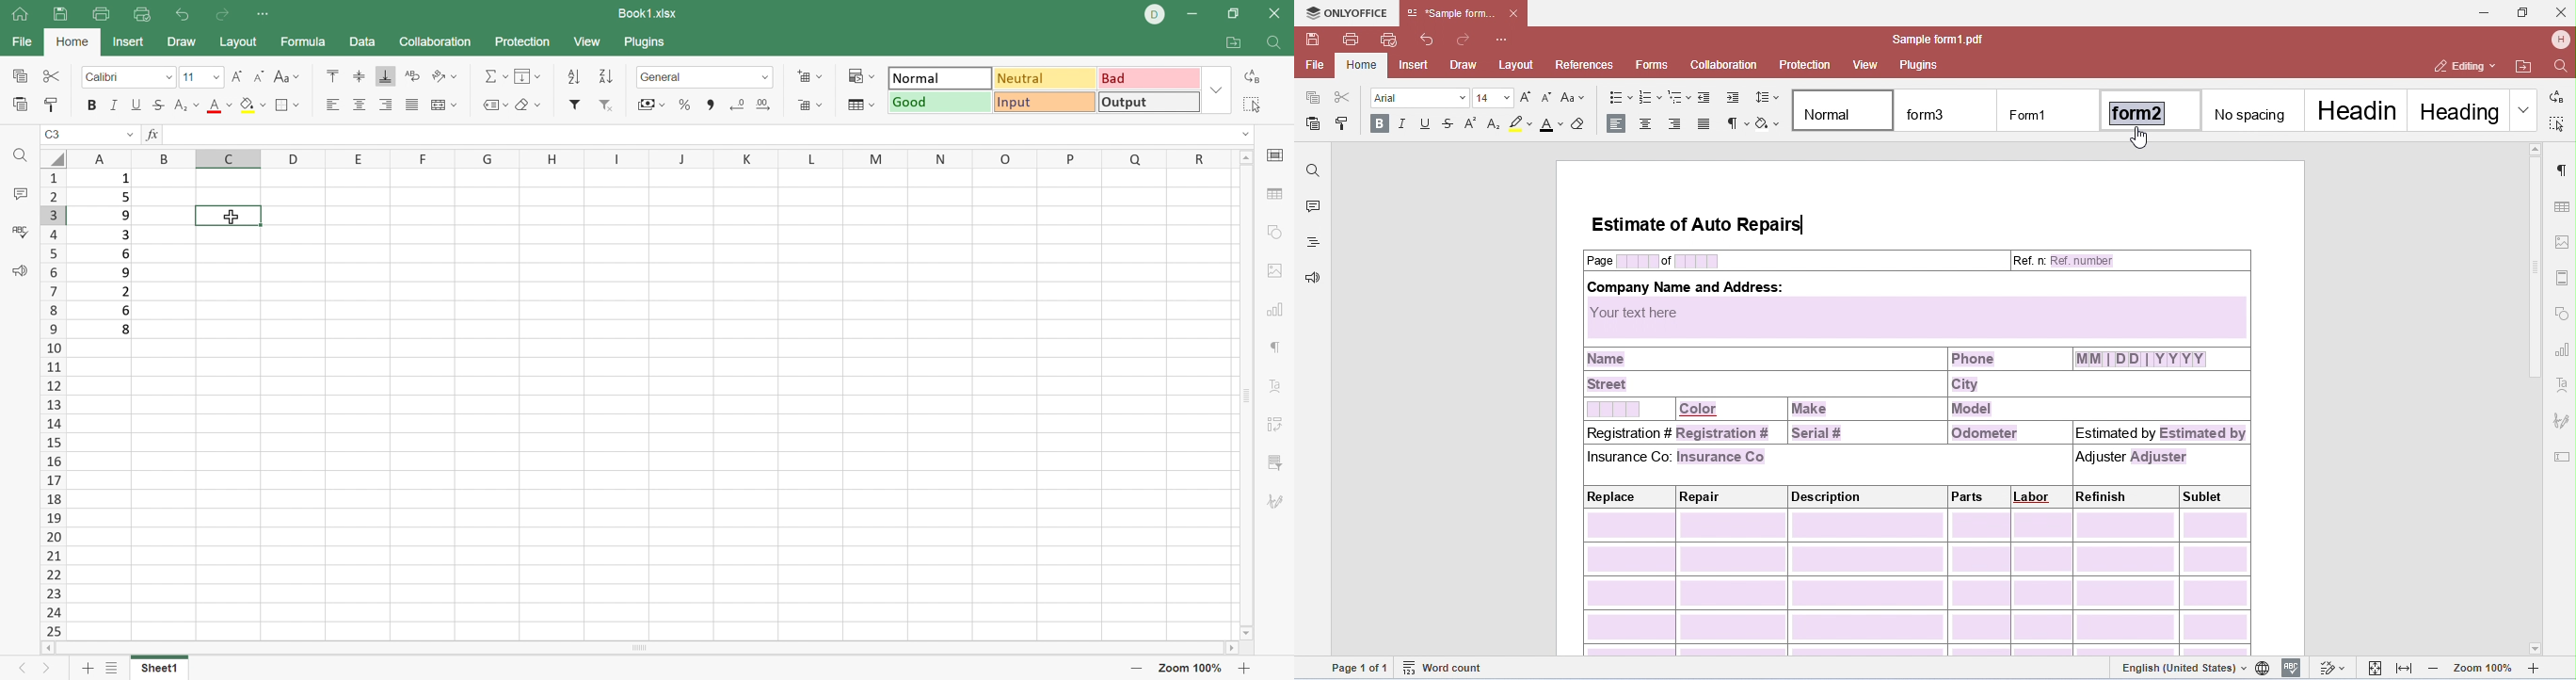 The image size is (2576, 700). What do you see at coordinates (1272, 232) in the screenshot?
I see `Shape settings` at bounding box center [1272, 232].